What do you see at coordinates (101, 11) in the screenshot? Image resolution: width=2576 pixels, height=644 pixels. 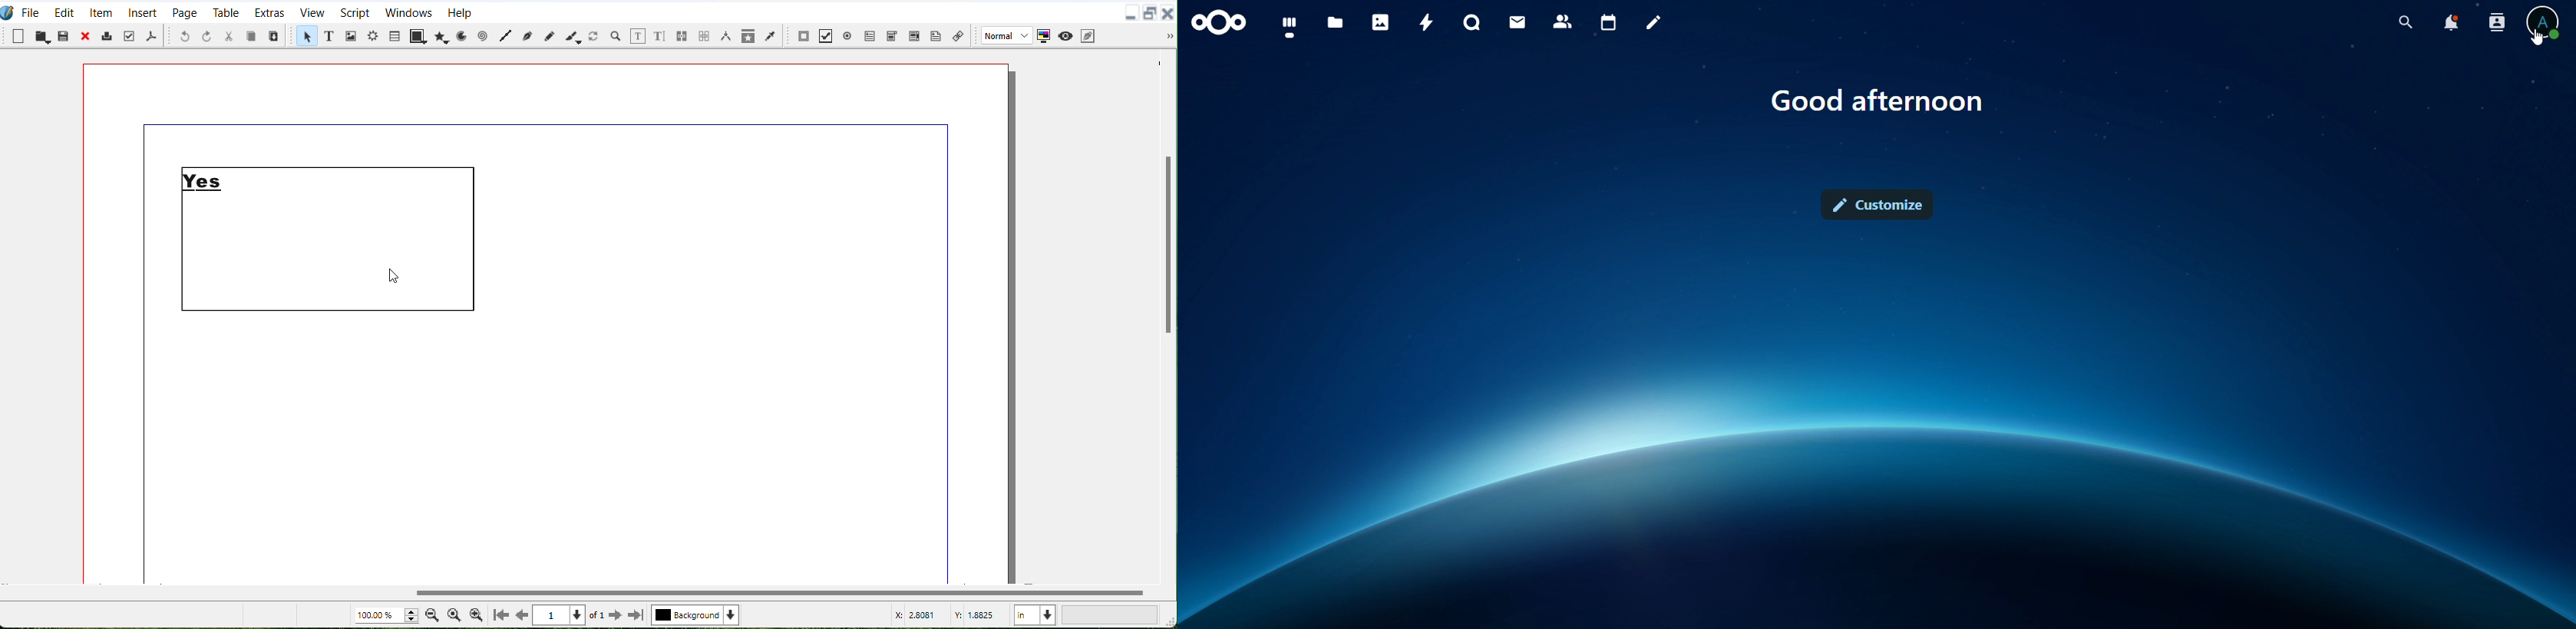 I see `Item` at bounding box center [101, 11].